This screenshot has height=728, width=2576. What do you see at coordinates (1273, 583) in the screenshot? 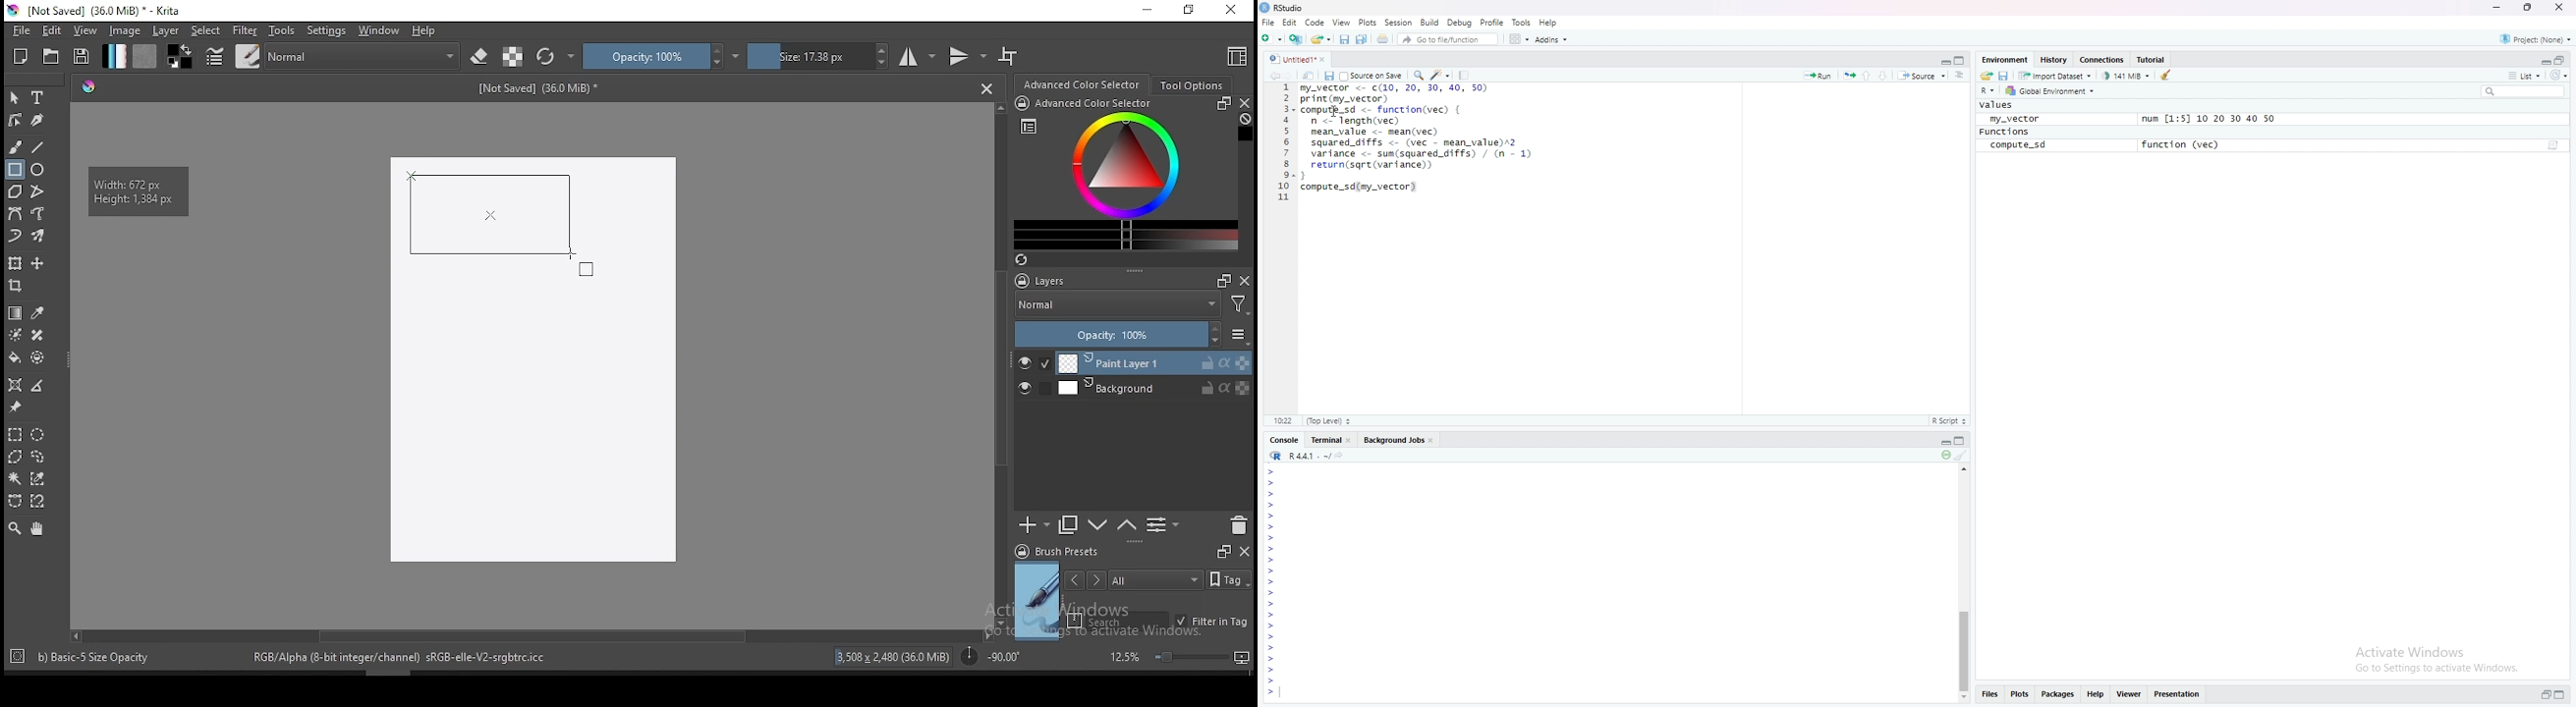
I see `Prompt cursor` at bounding box center [1273, 583].